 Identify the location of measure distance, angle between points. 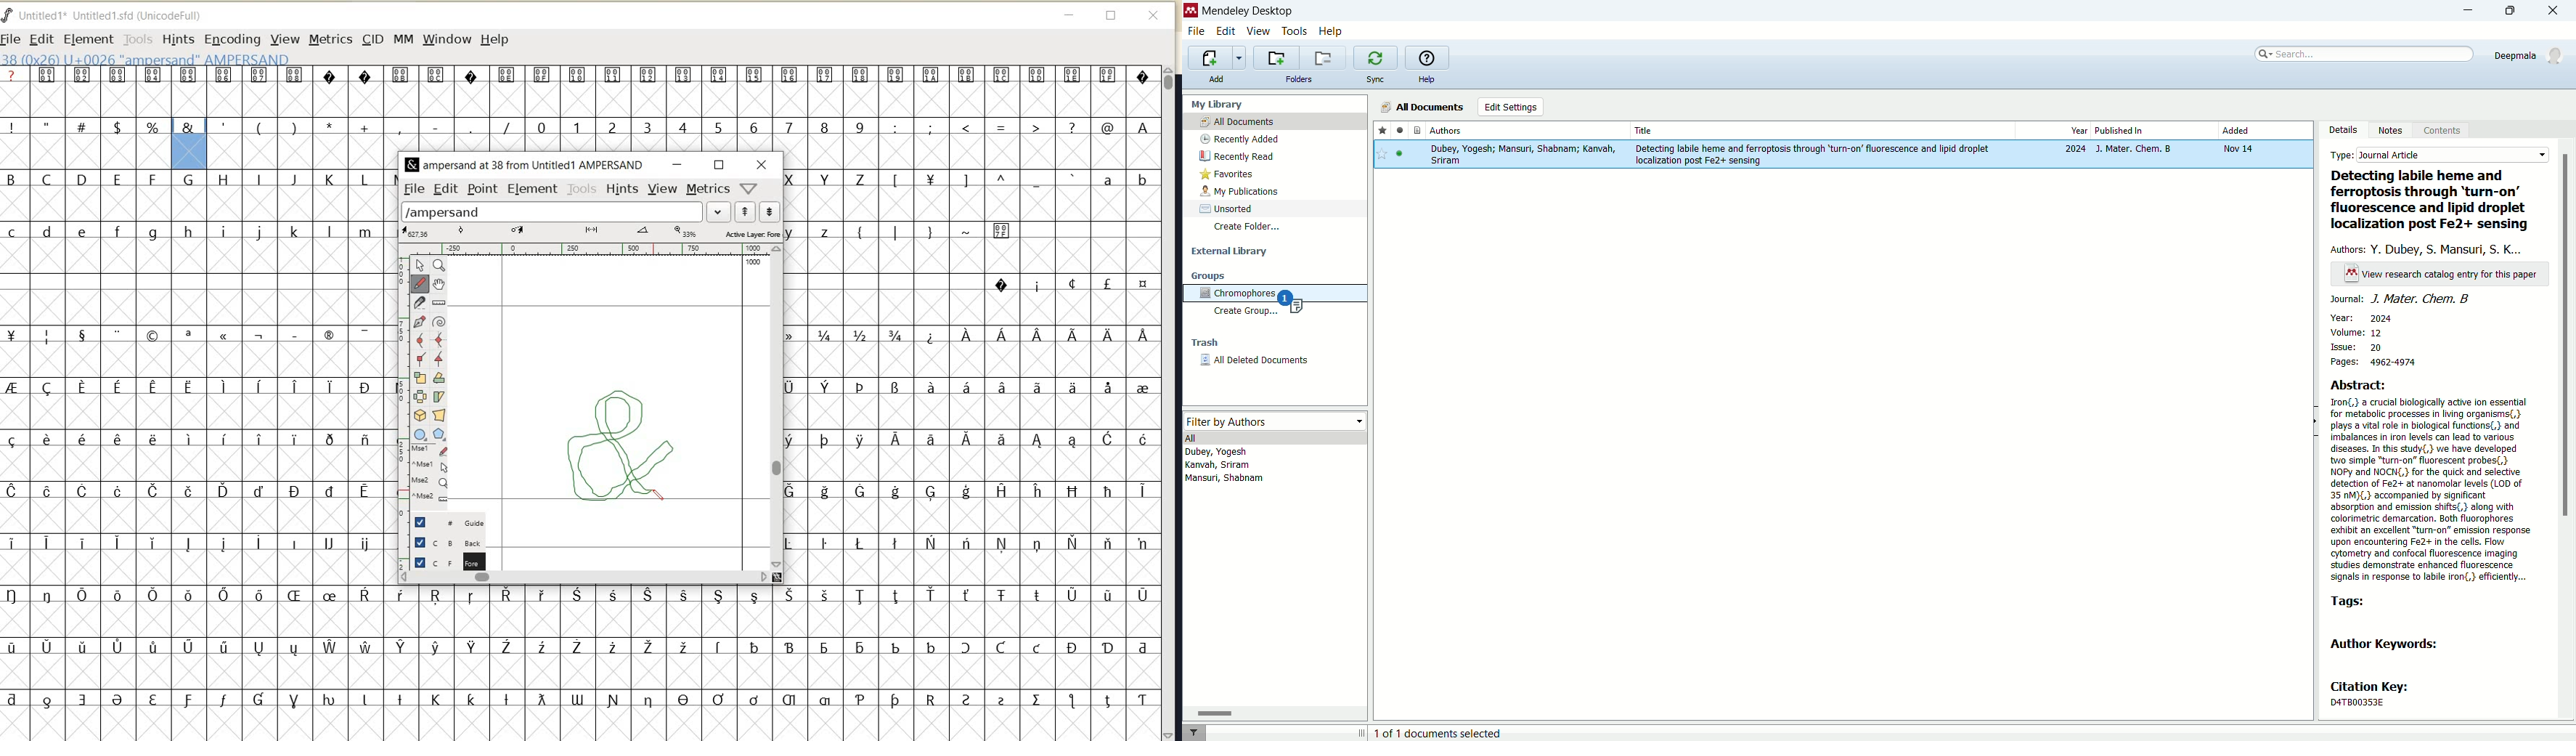
(439, 303).